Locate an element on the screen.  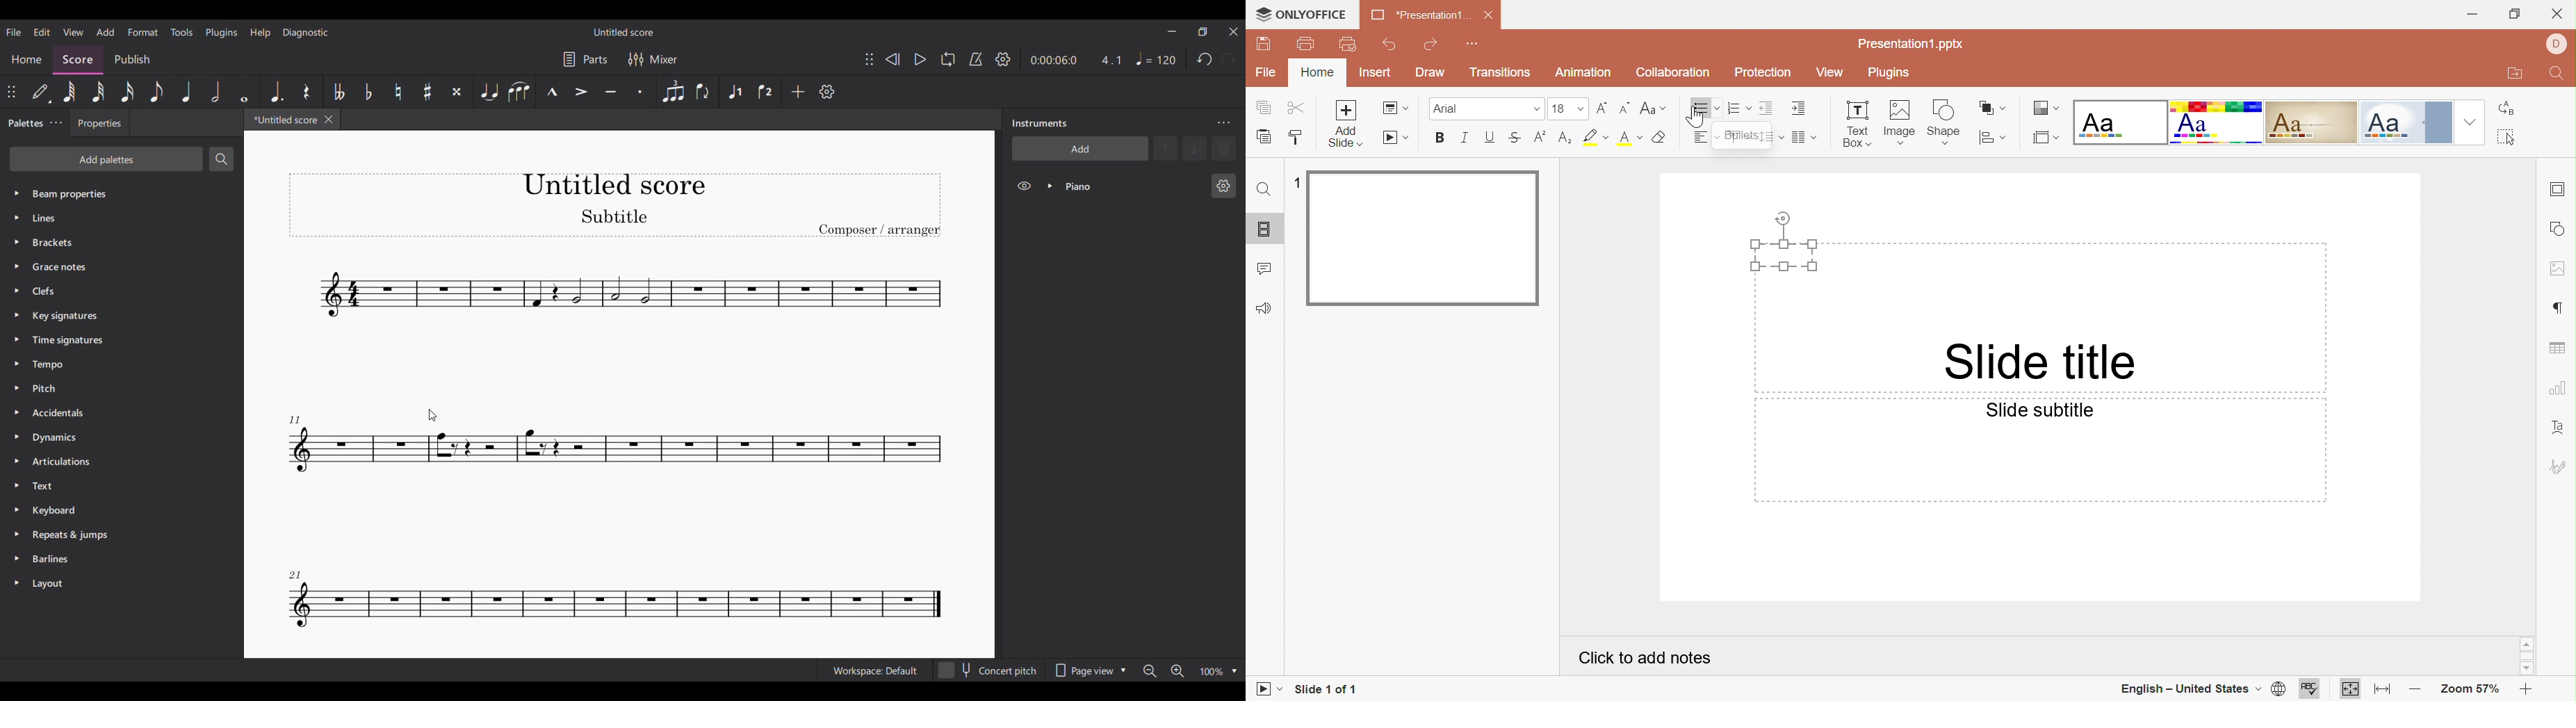
Clear is located at coordinates (1660, 138).